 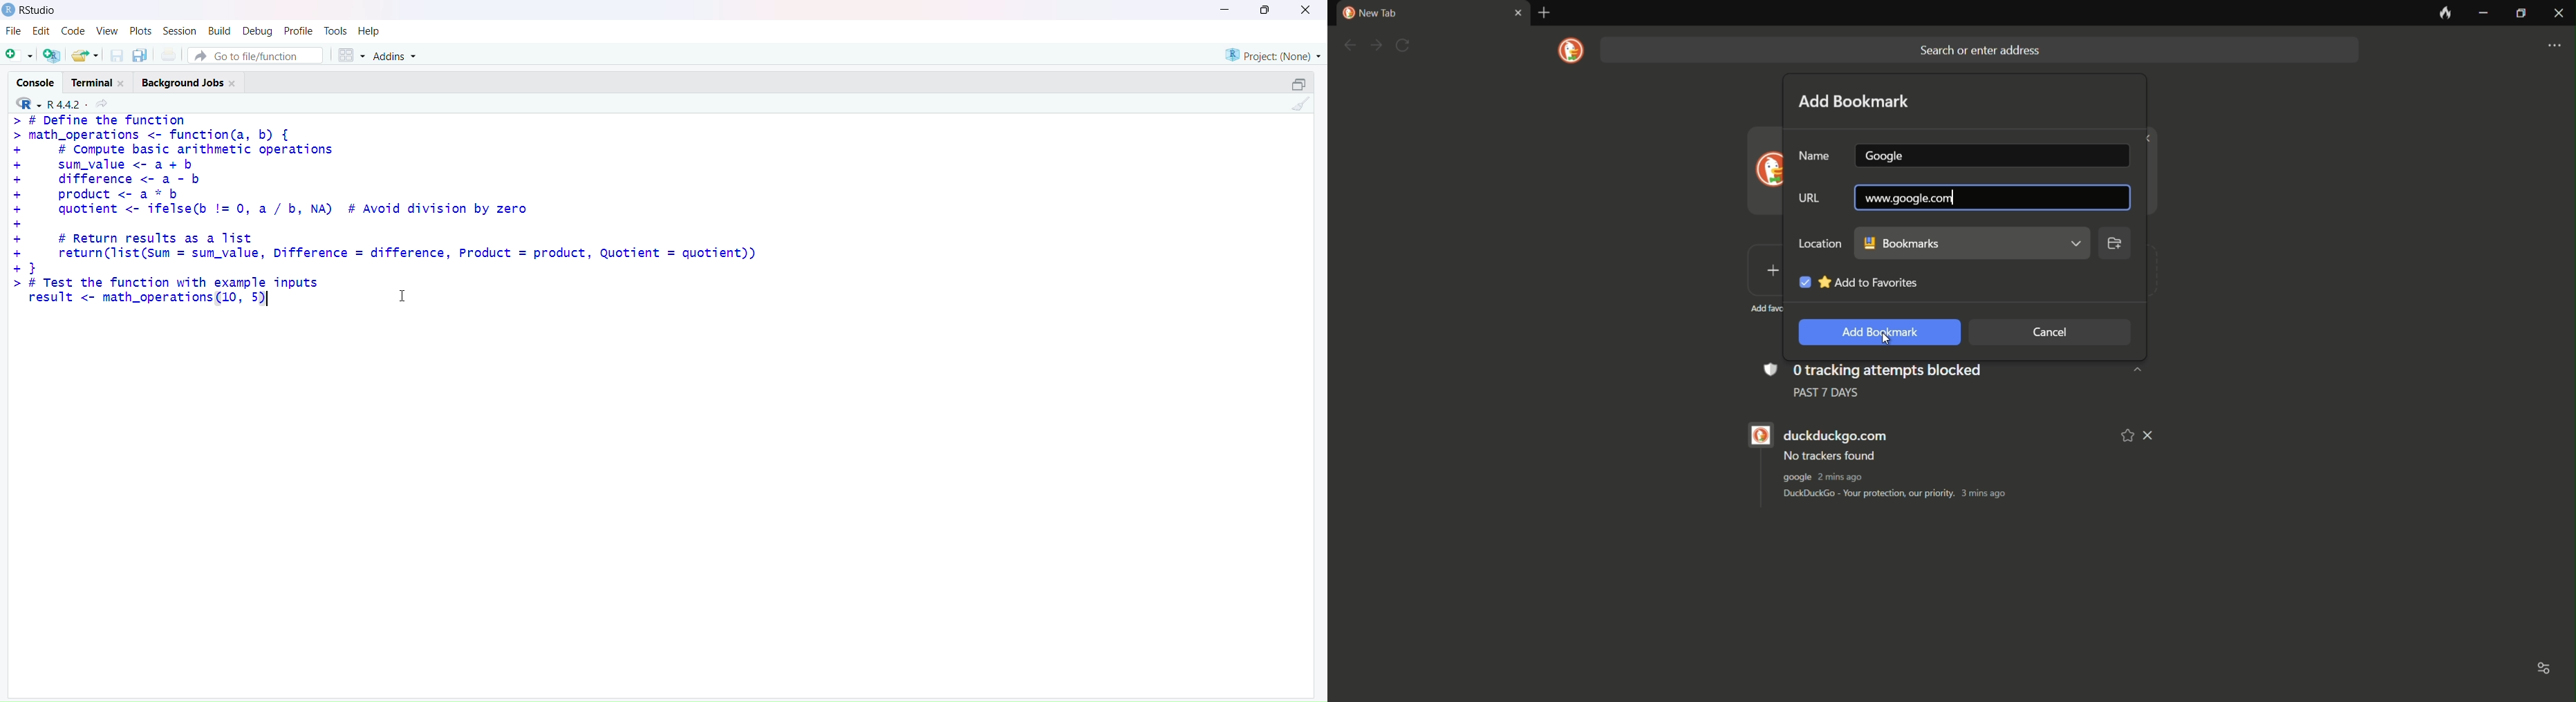 What do you see at coordinates (64, 104) in the screenshot?
I see `R 4.4.2` at bounding box center [64, 104].